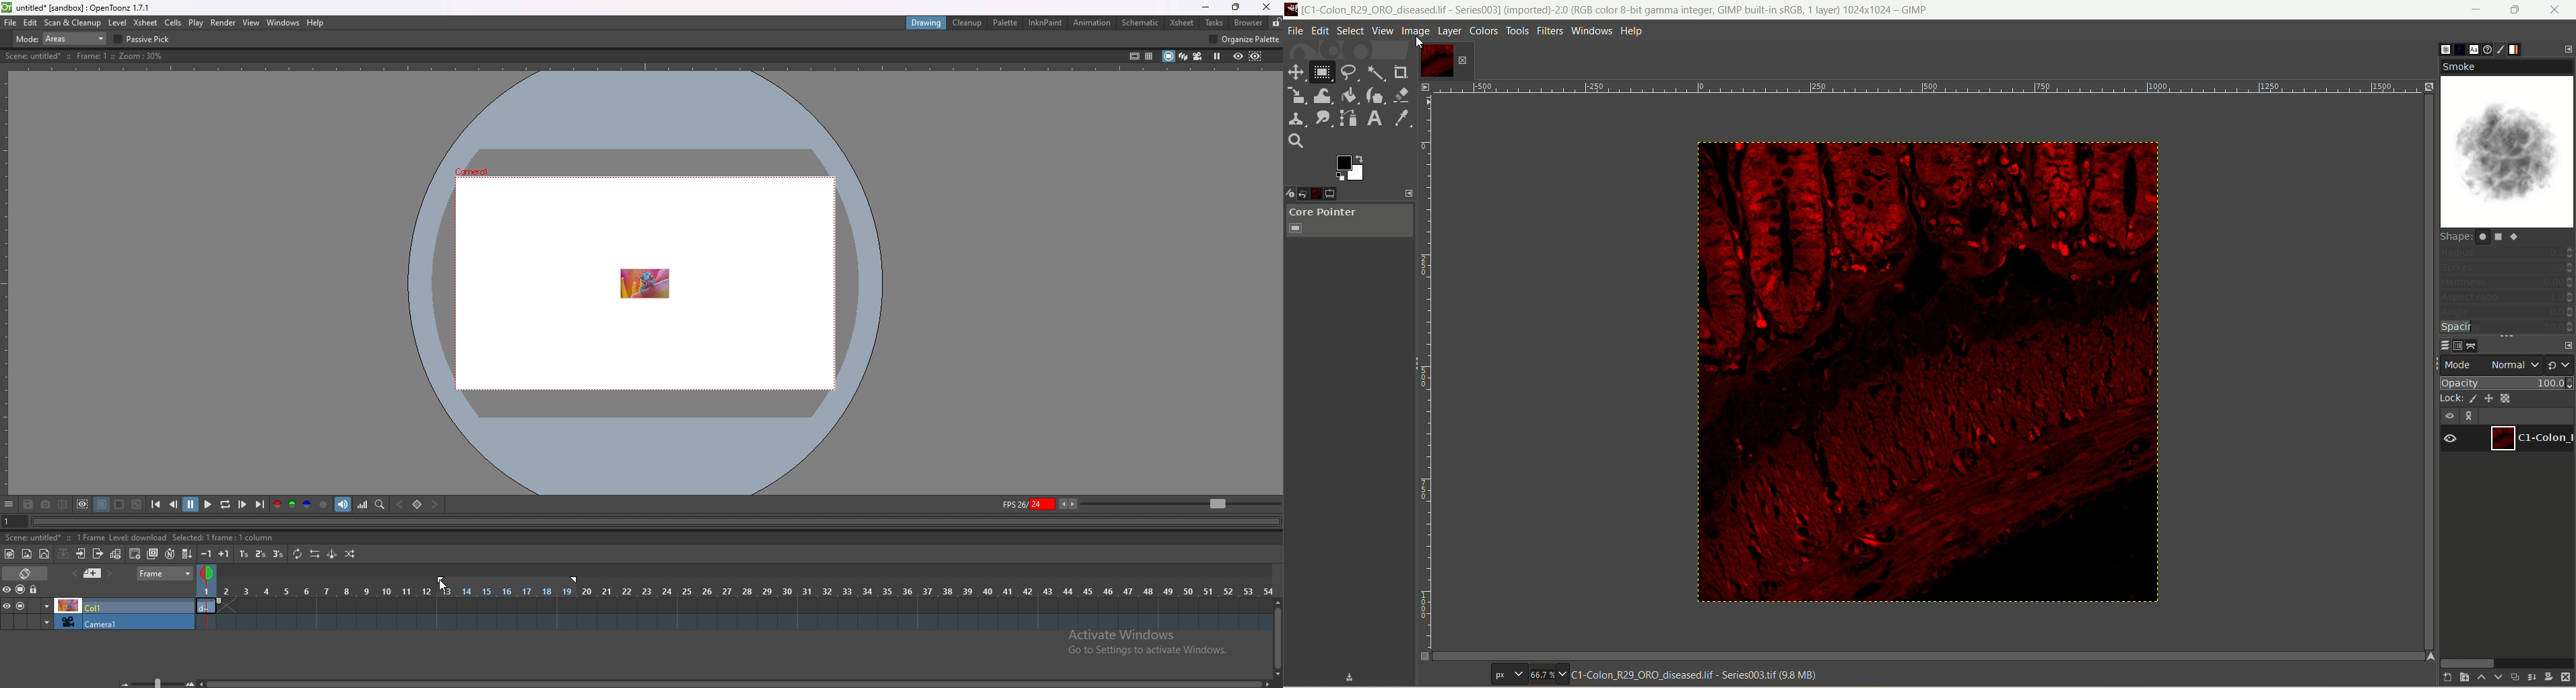 The width and height of the screenshot is (2576, 700). I want to click on blue channel, so click(307, 504).